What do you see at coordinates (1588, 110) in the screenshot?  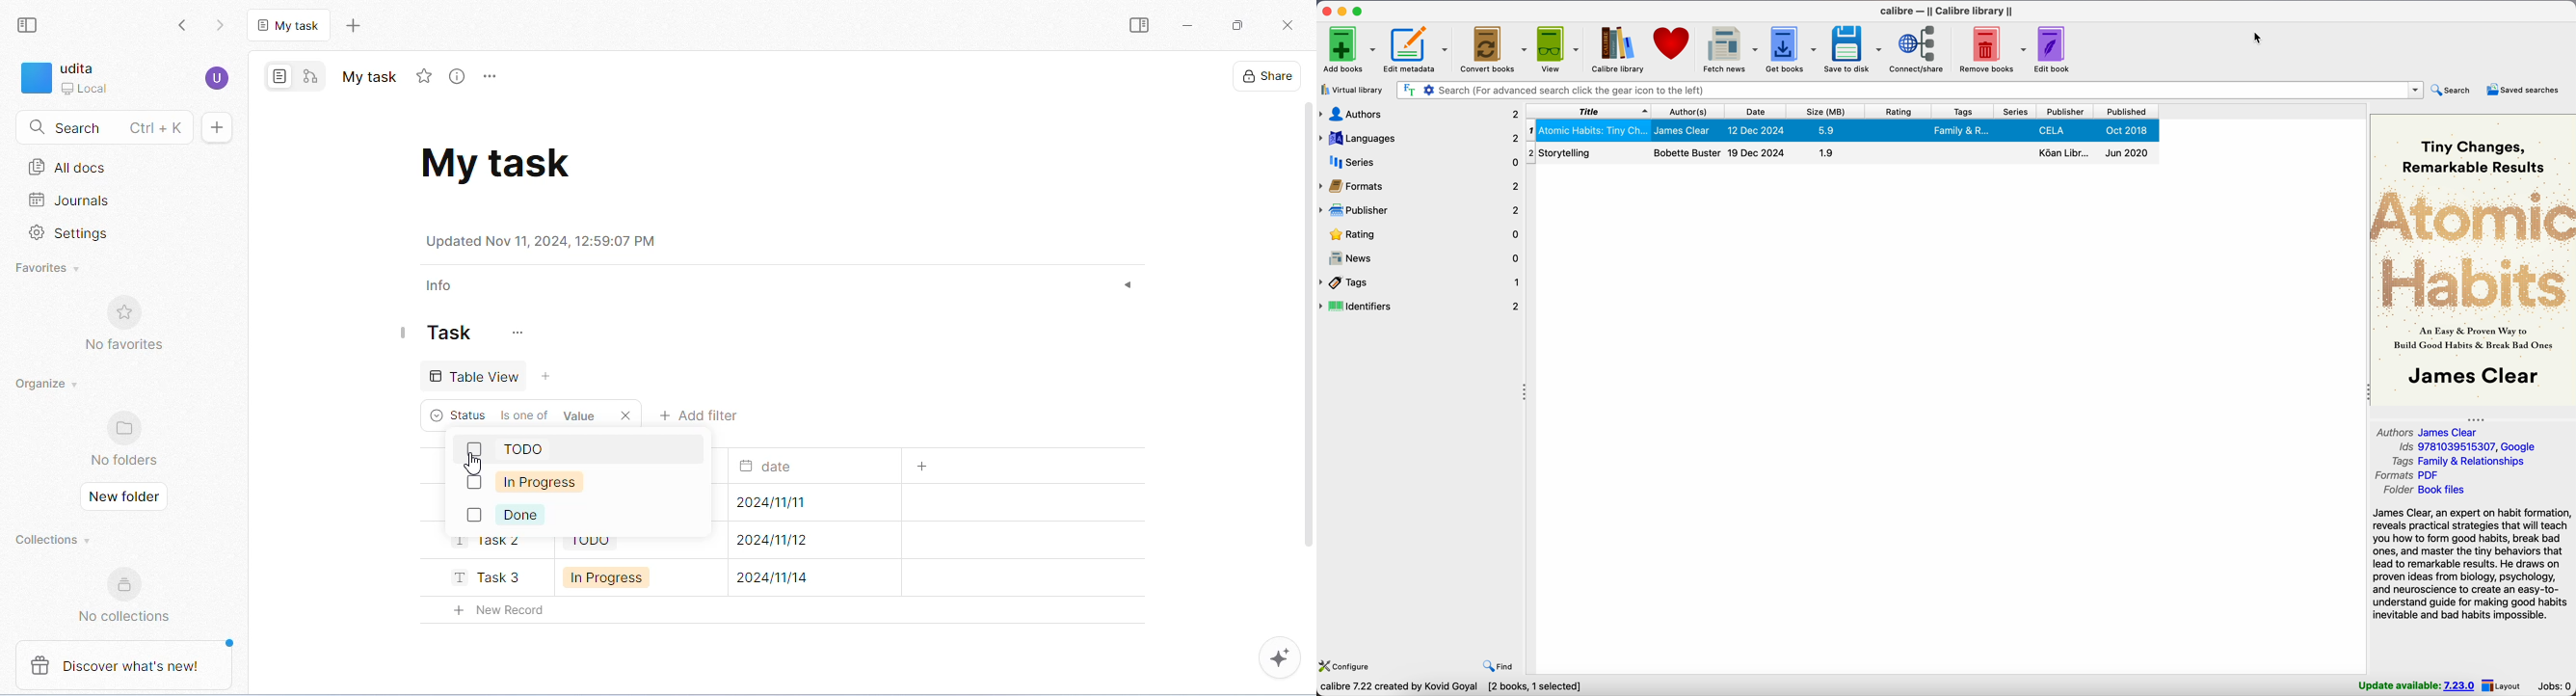 I see `title` at bounding box center [1588, 110].